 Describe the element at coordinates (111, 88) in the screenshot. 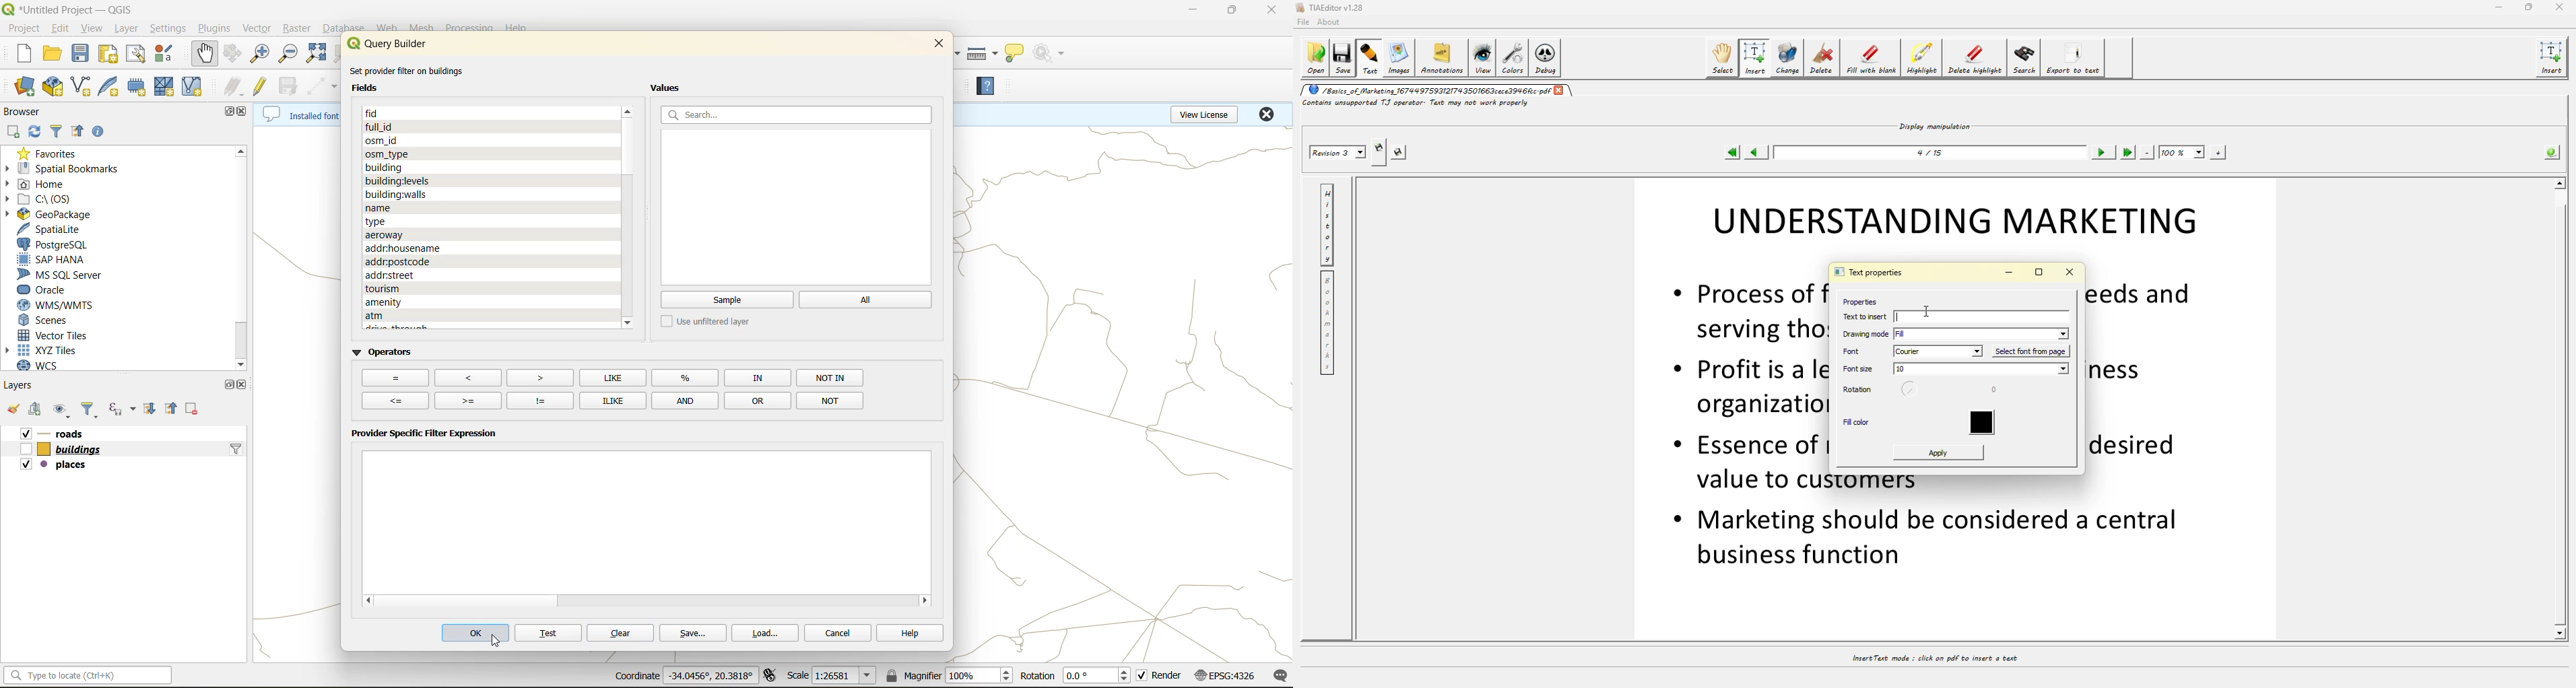

I see `new spatialite` at that location.